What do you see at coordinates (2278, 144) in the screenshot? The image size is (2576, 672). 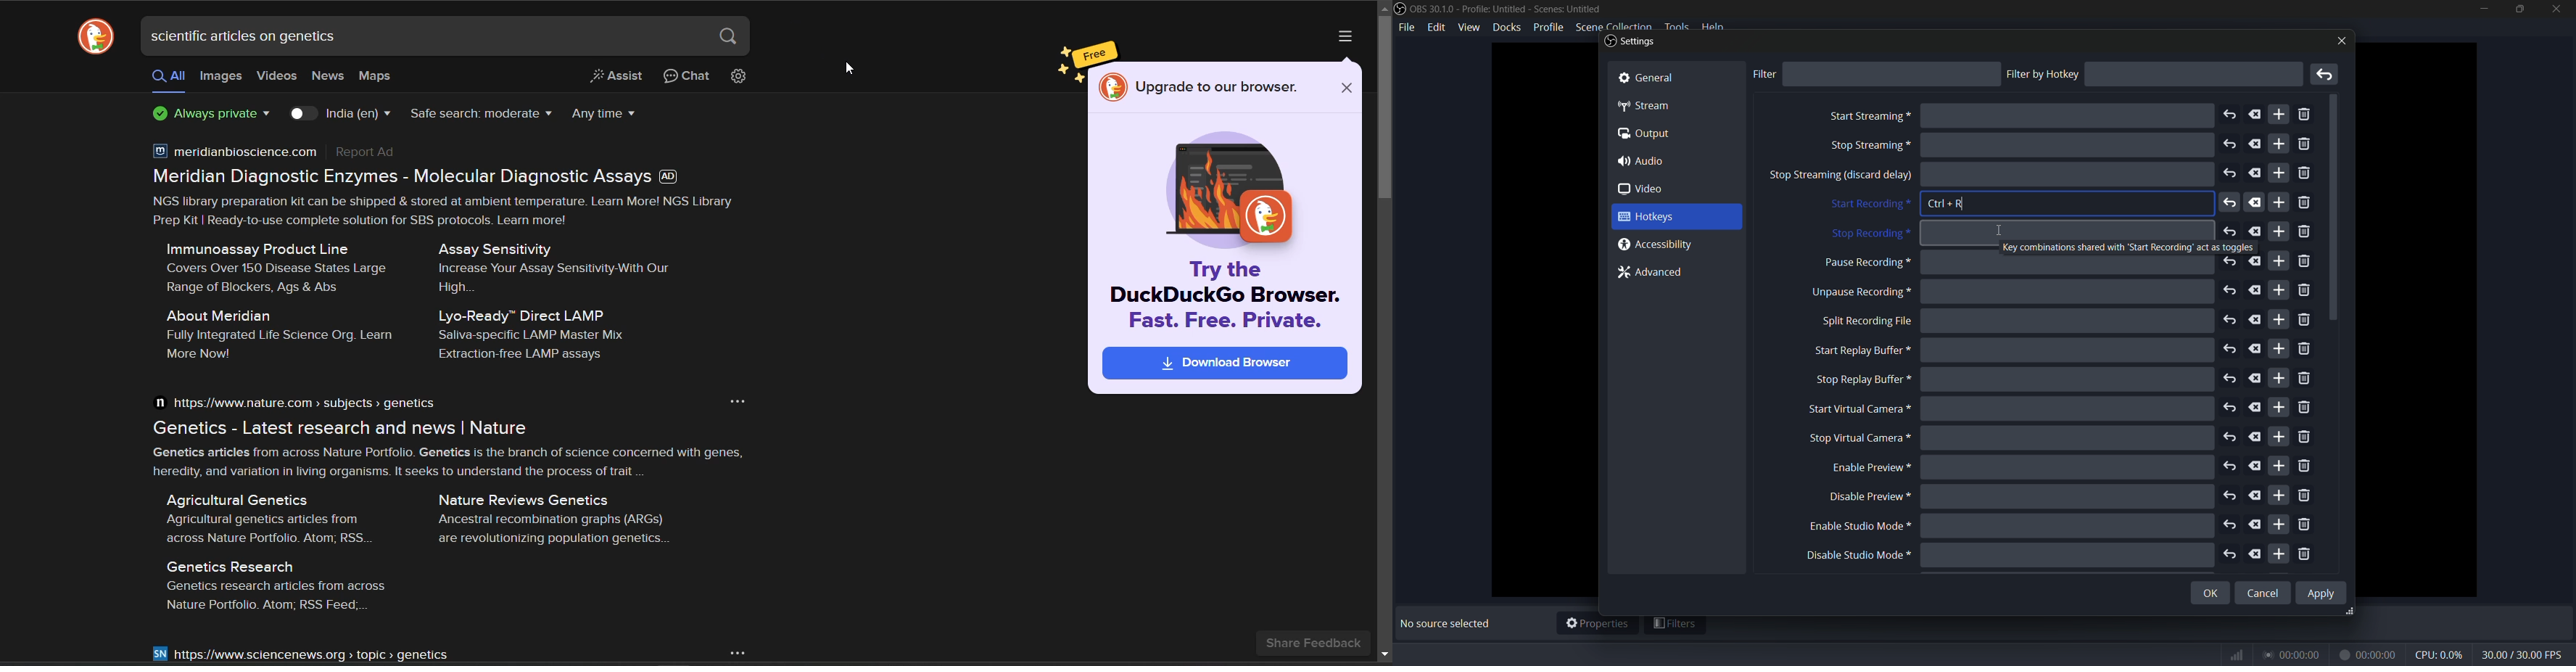 I see `add more` at bounding box center [2278, 144].